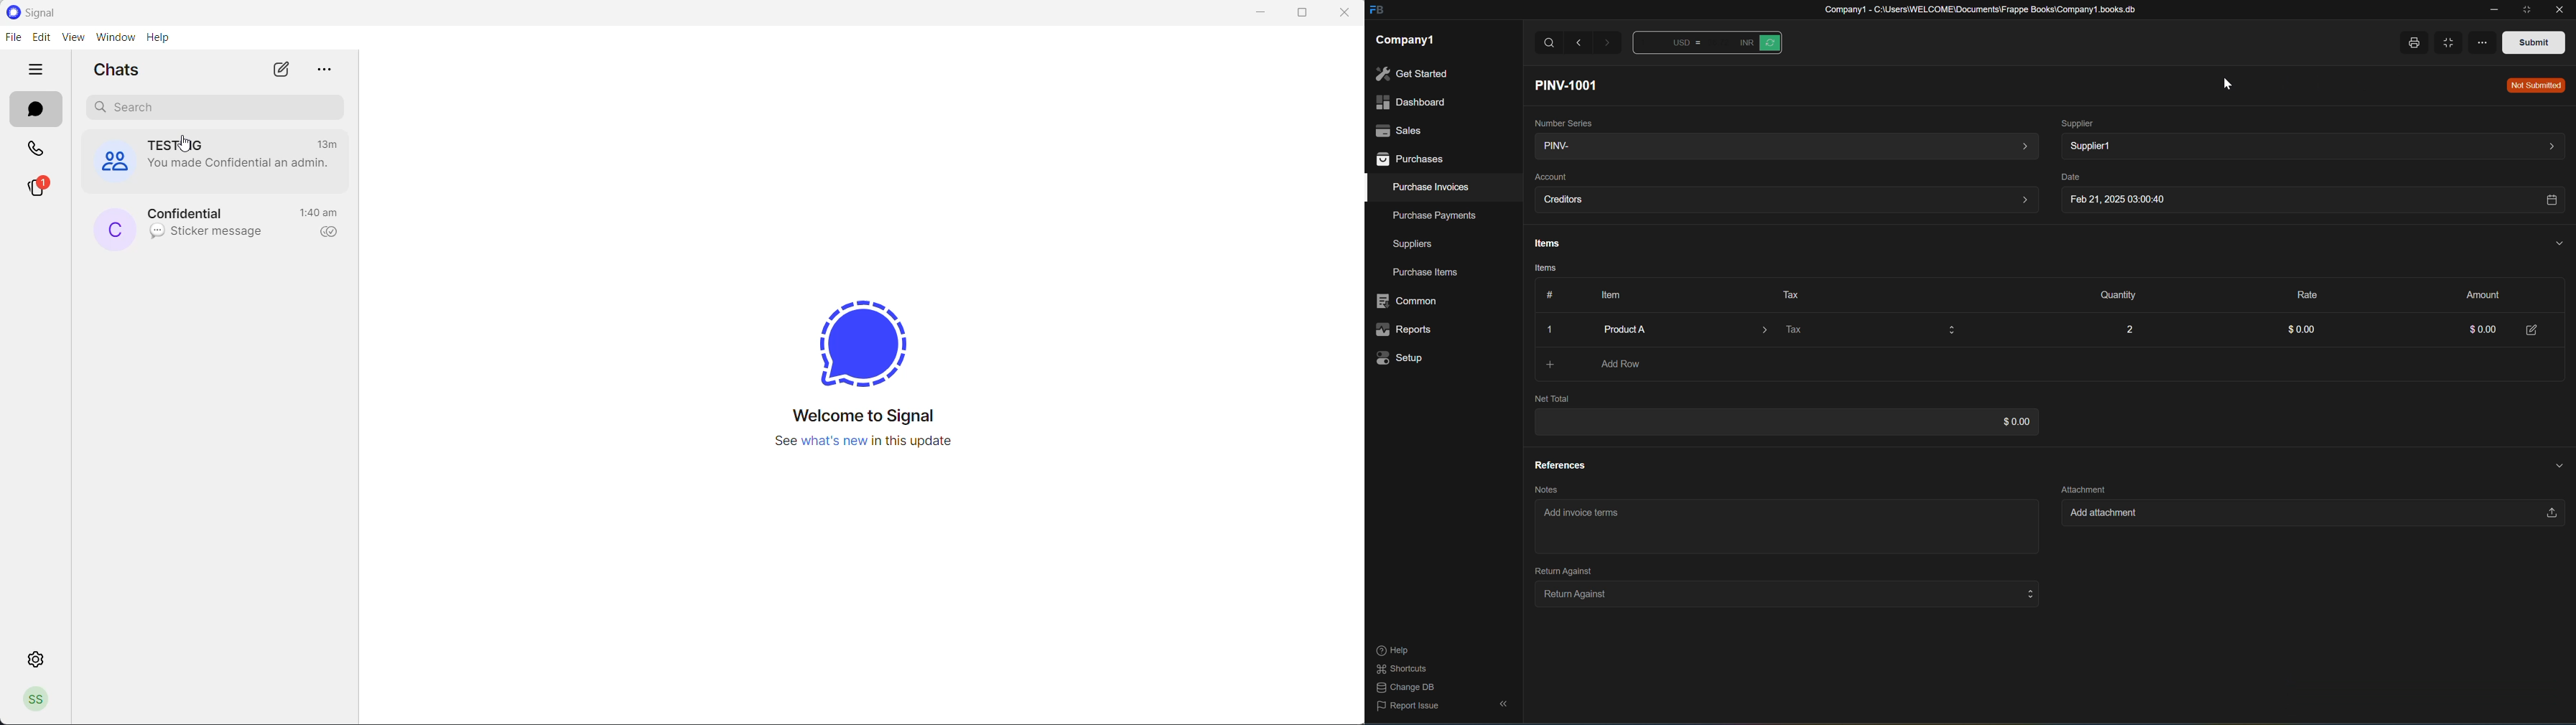  I want to click on Item, so click(1606, 294).